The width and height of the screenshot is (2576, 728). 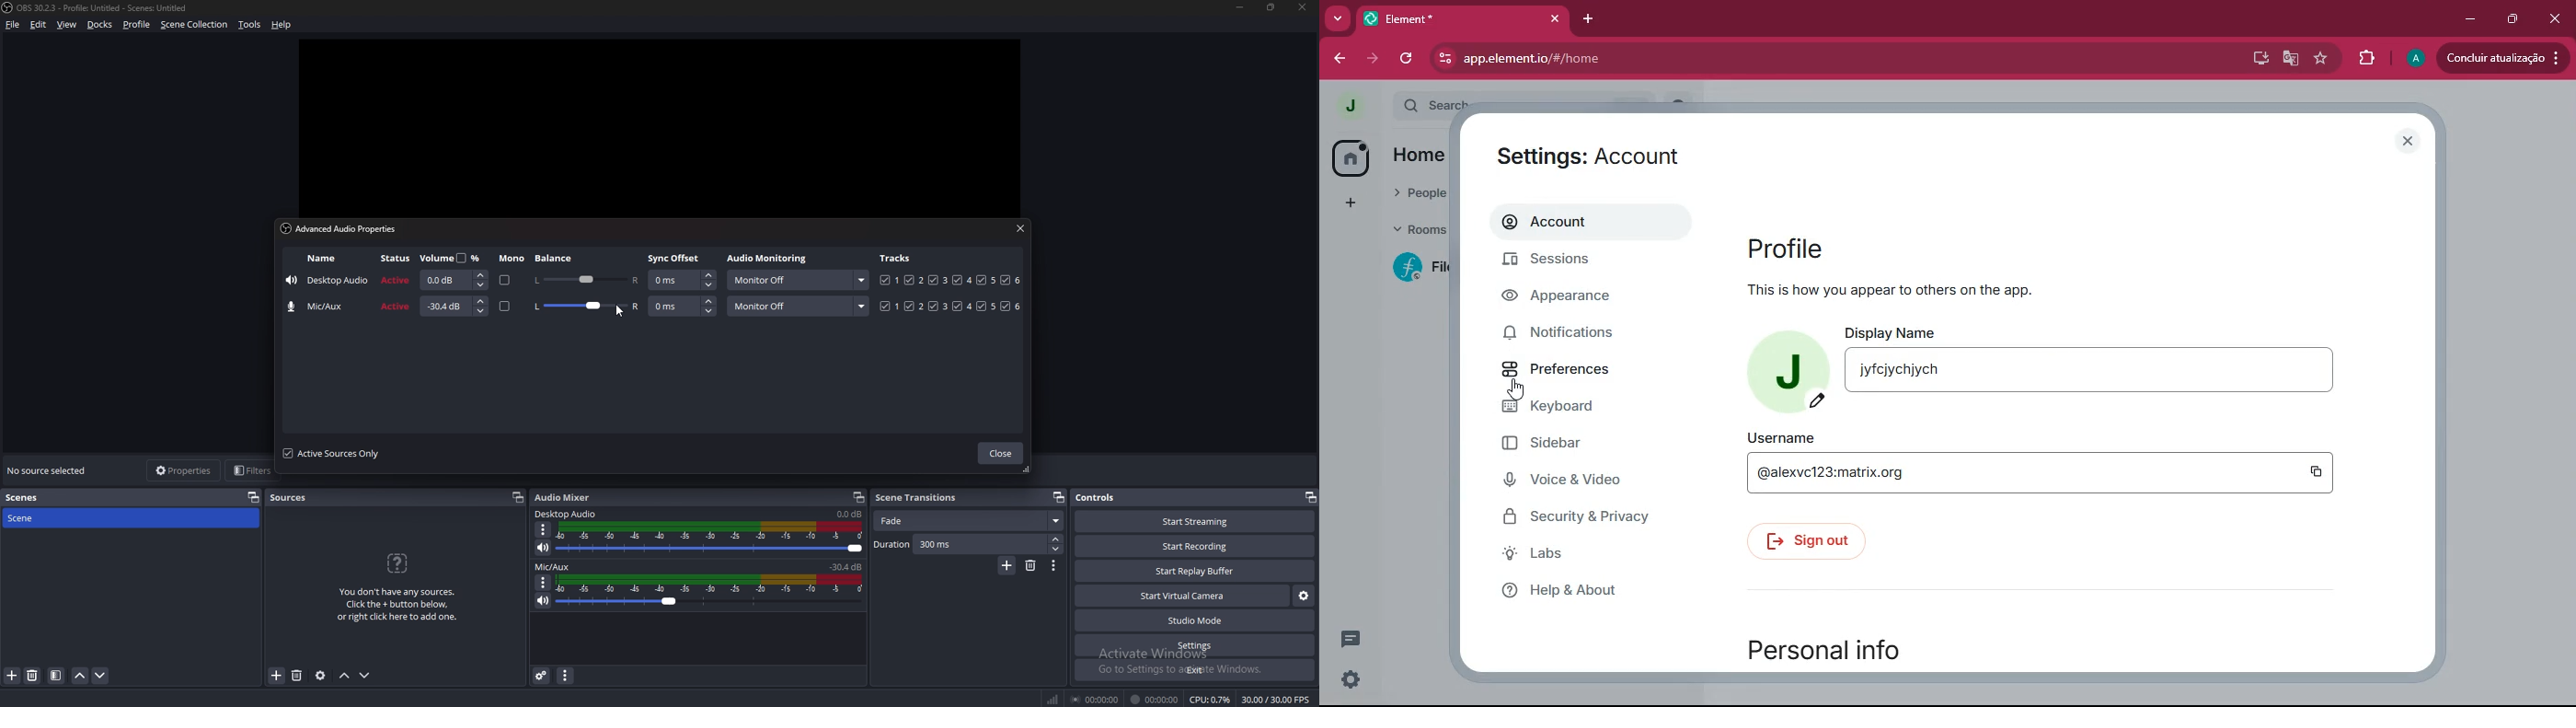 What do you see at coordinates (1302, 596) in the screenshot?
I see `configure virtual camera` at bounding box center [1302, 596].